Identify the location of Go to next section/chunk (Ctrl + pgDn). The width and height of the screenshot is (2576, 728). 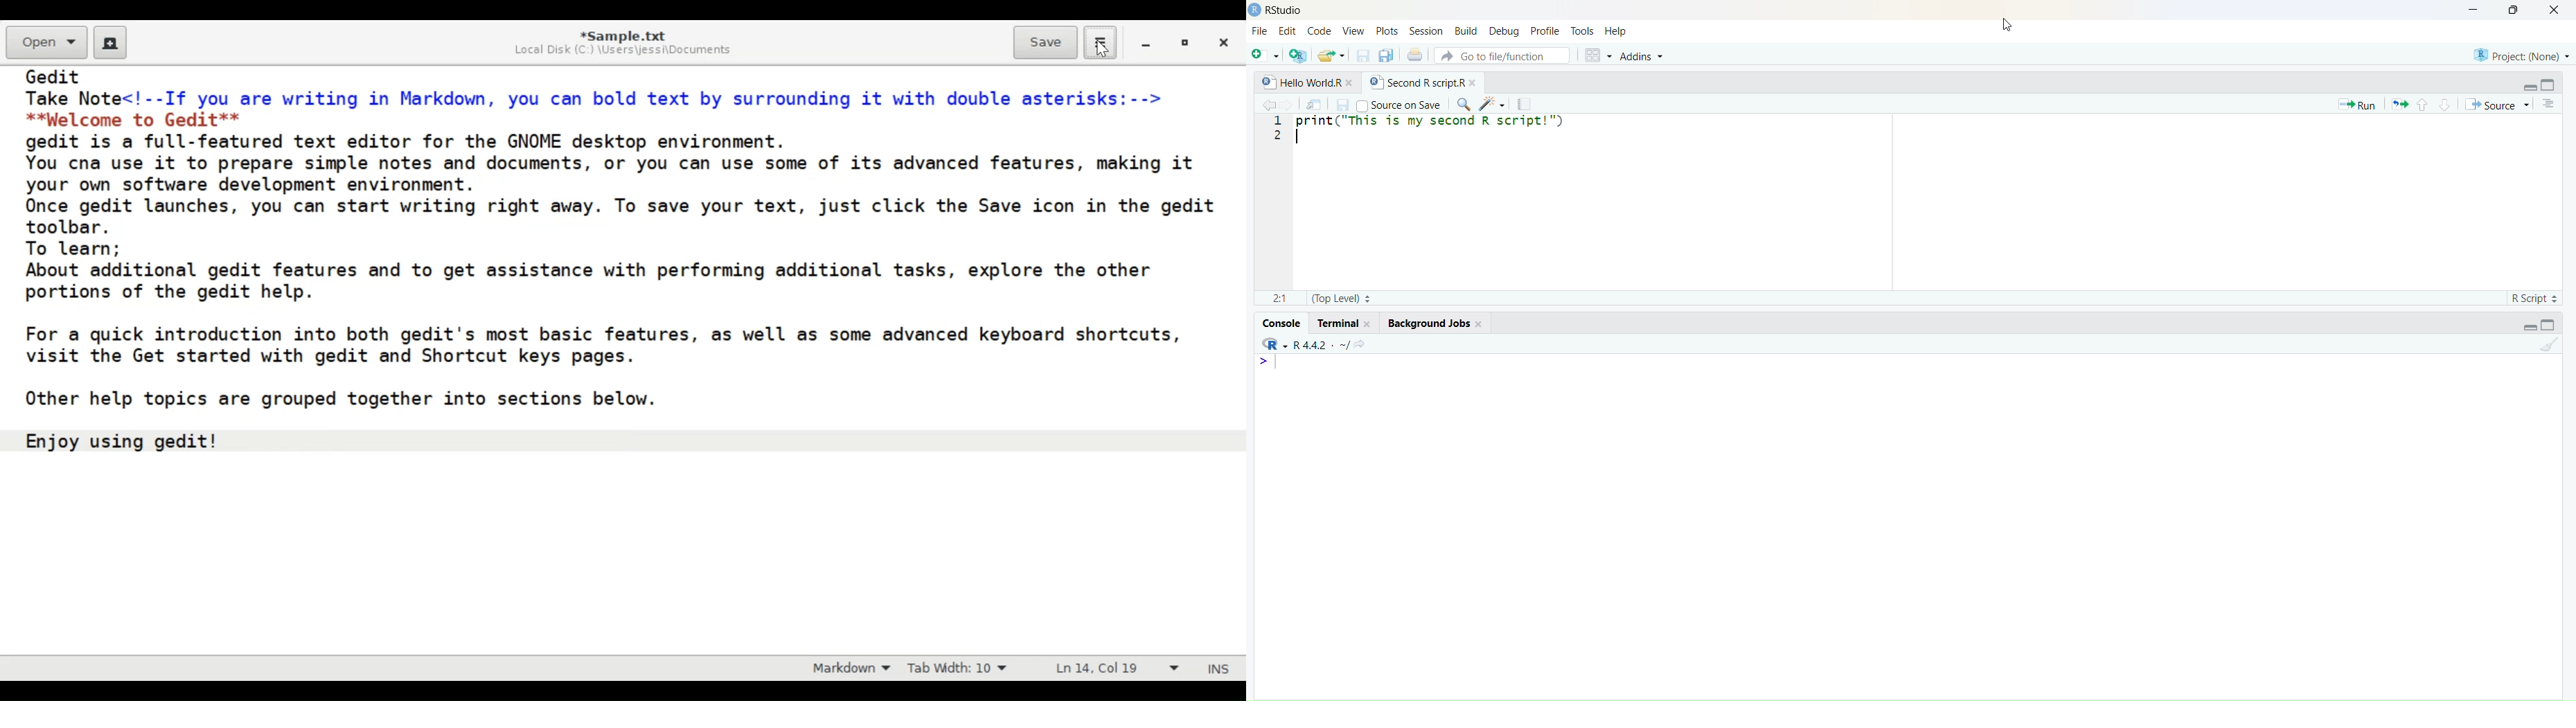
(2442, 103).